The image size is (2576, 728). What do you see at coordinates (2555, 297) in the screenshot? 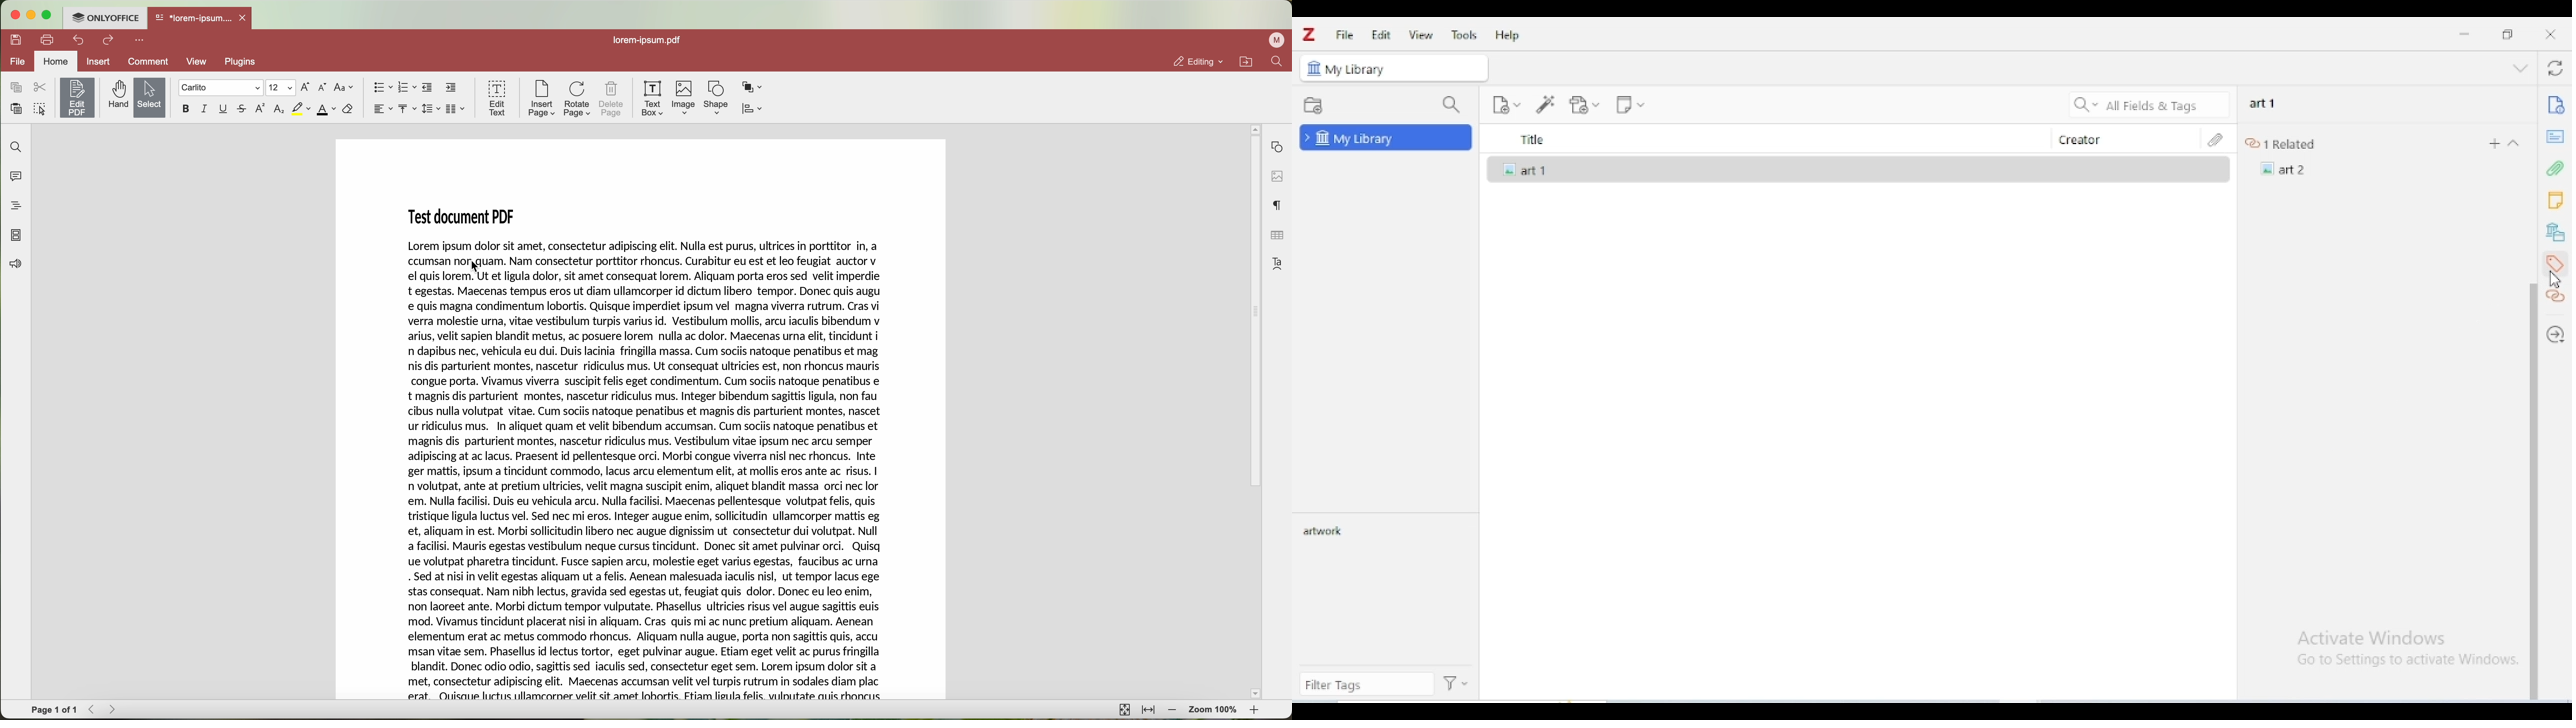
I see `related` at bounding box center [2555, 297].